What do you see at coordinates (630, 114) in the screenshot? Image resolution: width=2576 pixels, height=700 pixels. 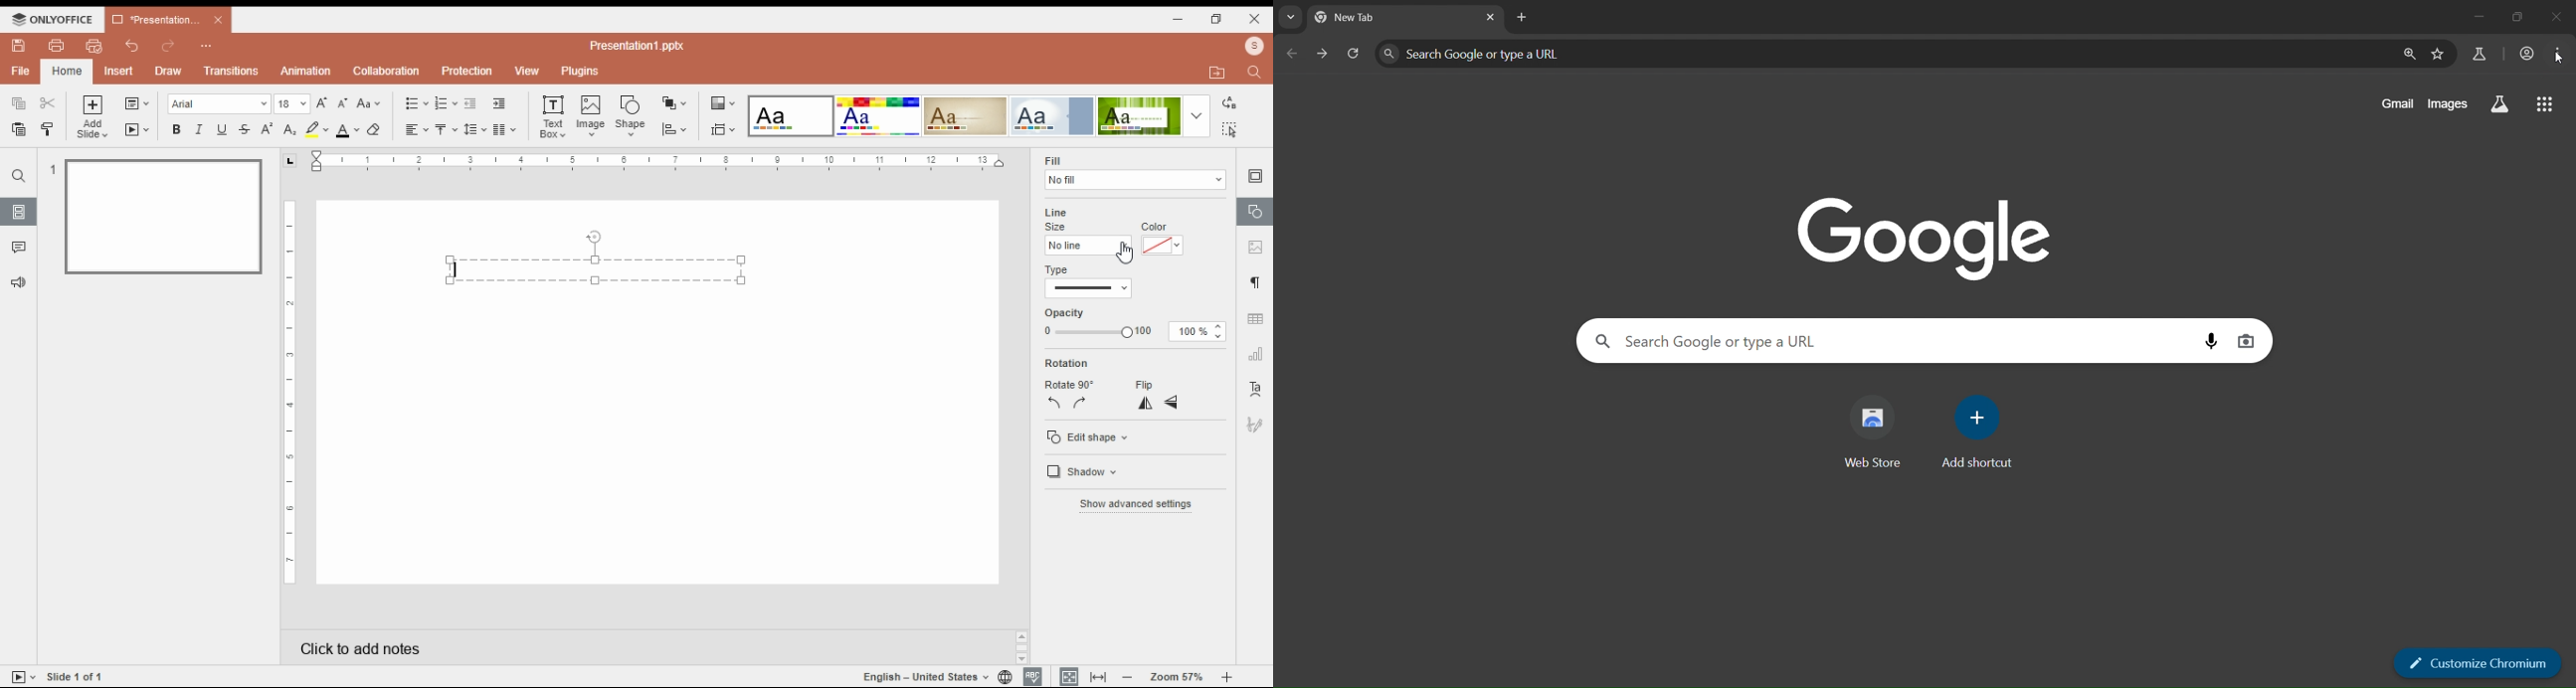 I see `insert shape` at bounding box center [630, 114].